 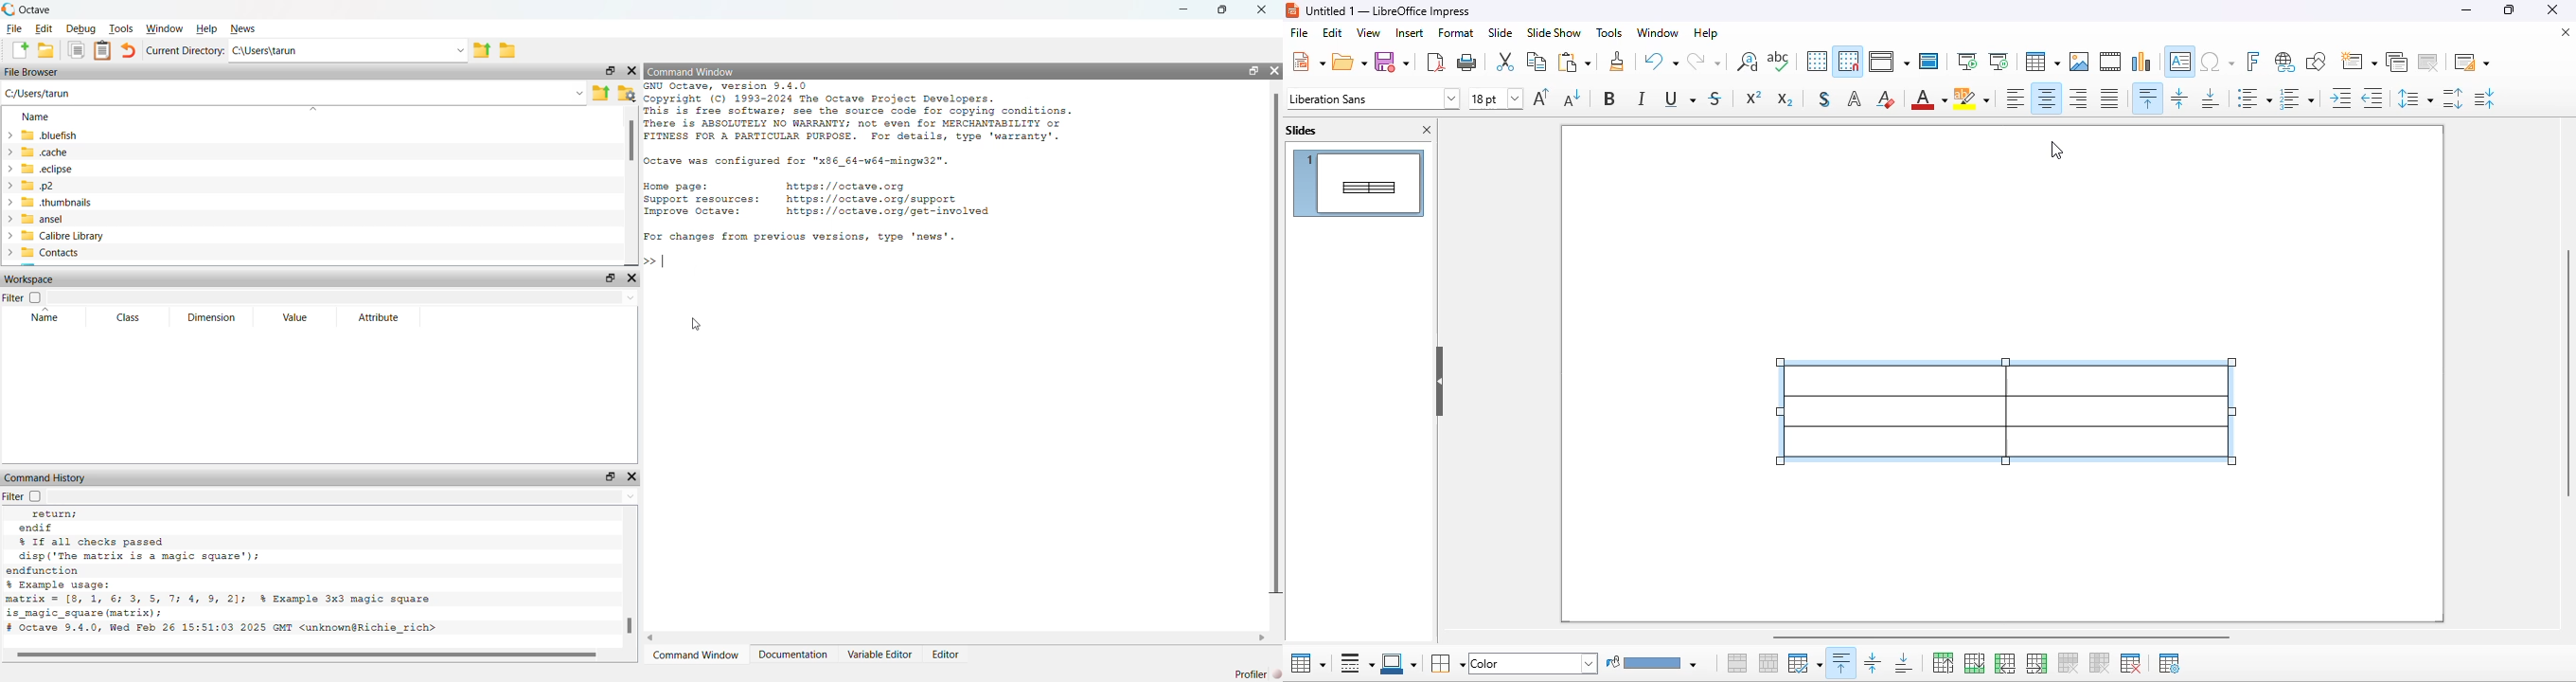 What do you see at coordinates (82, 29) in the screenshot?
I see `Debug` at bounding box center [82, 29].